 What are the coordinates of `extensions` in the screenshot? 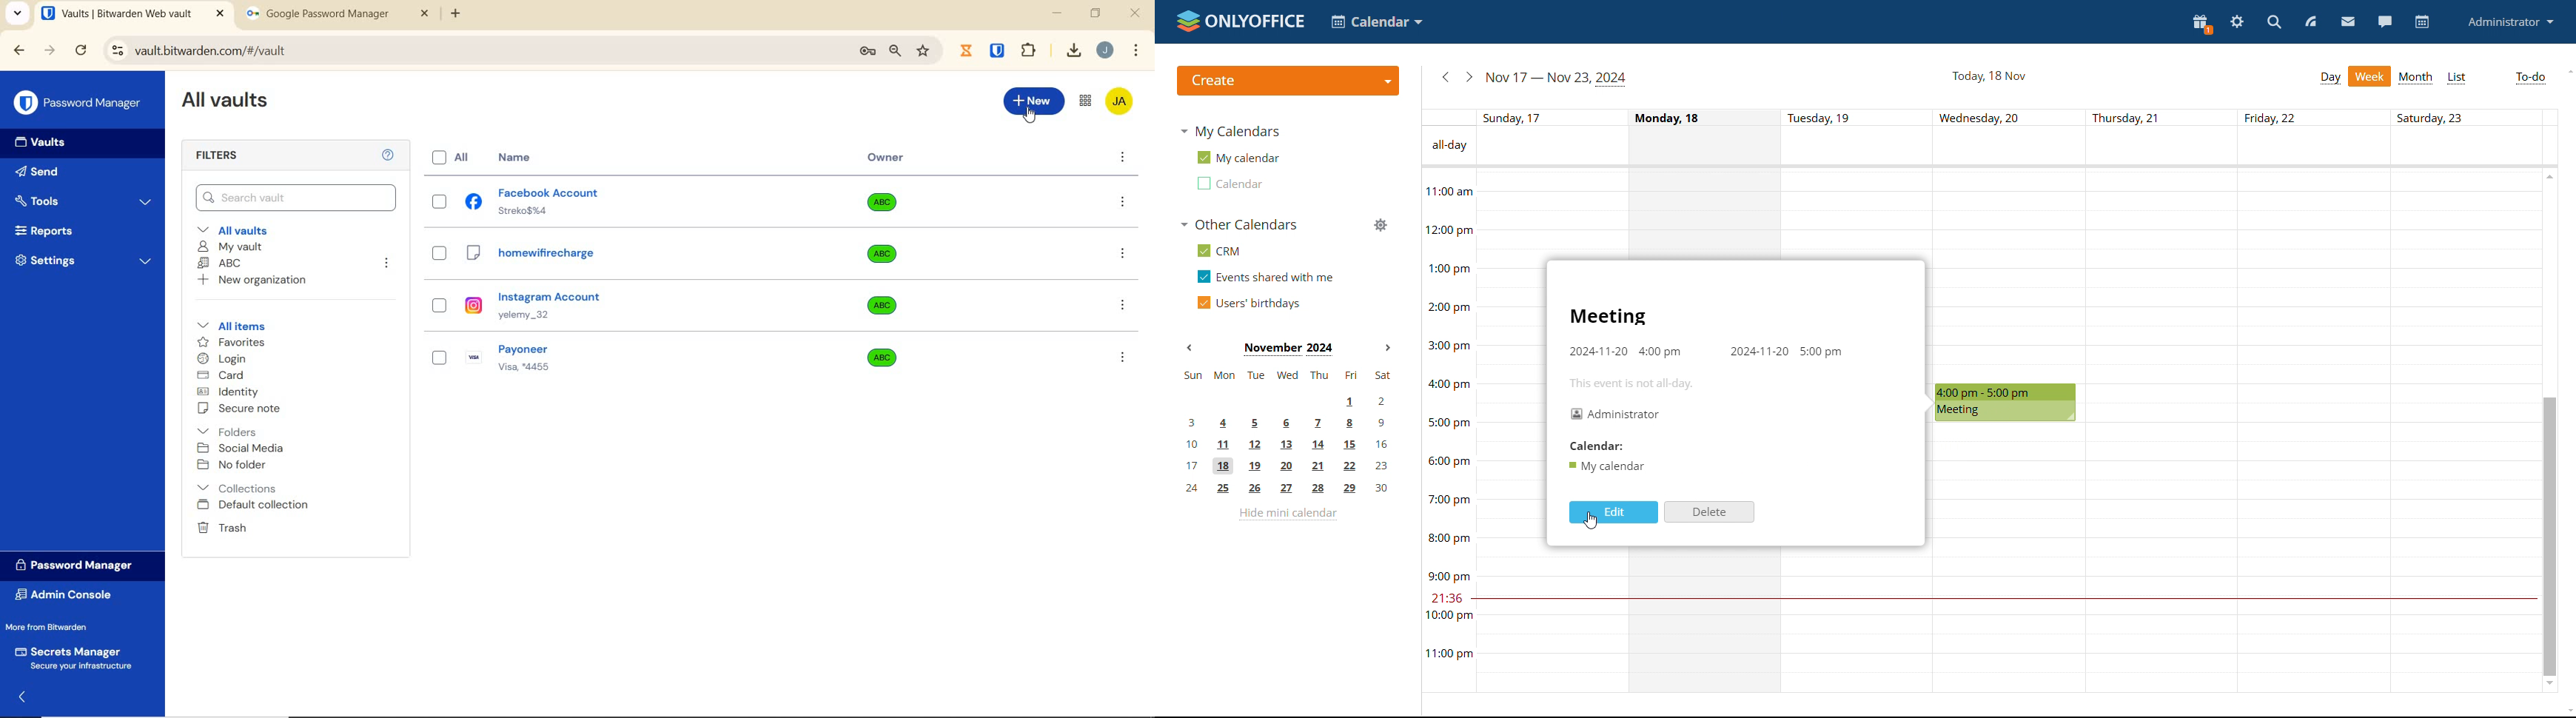 It's located at (999, 50).